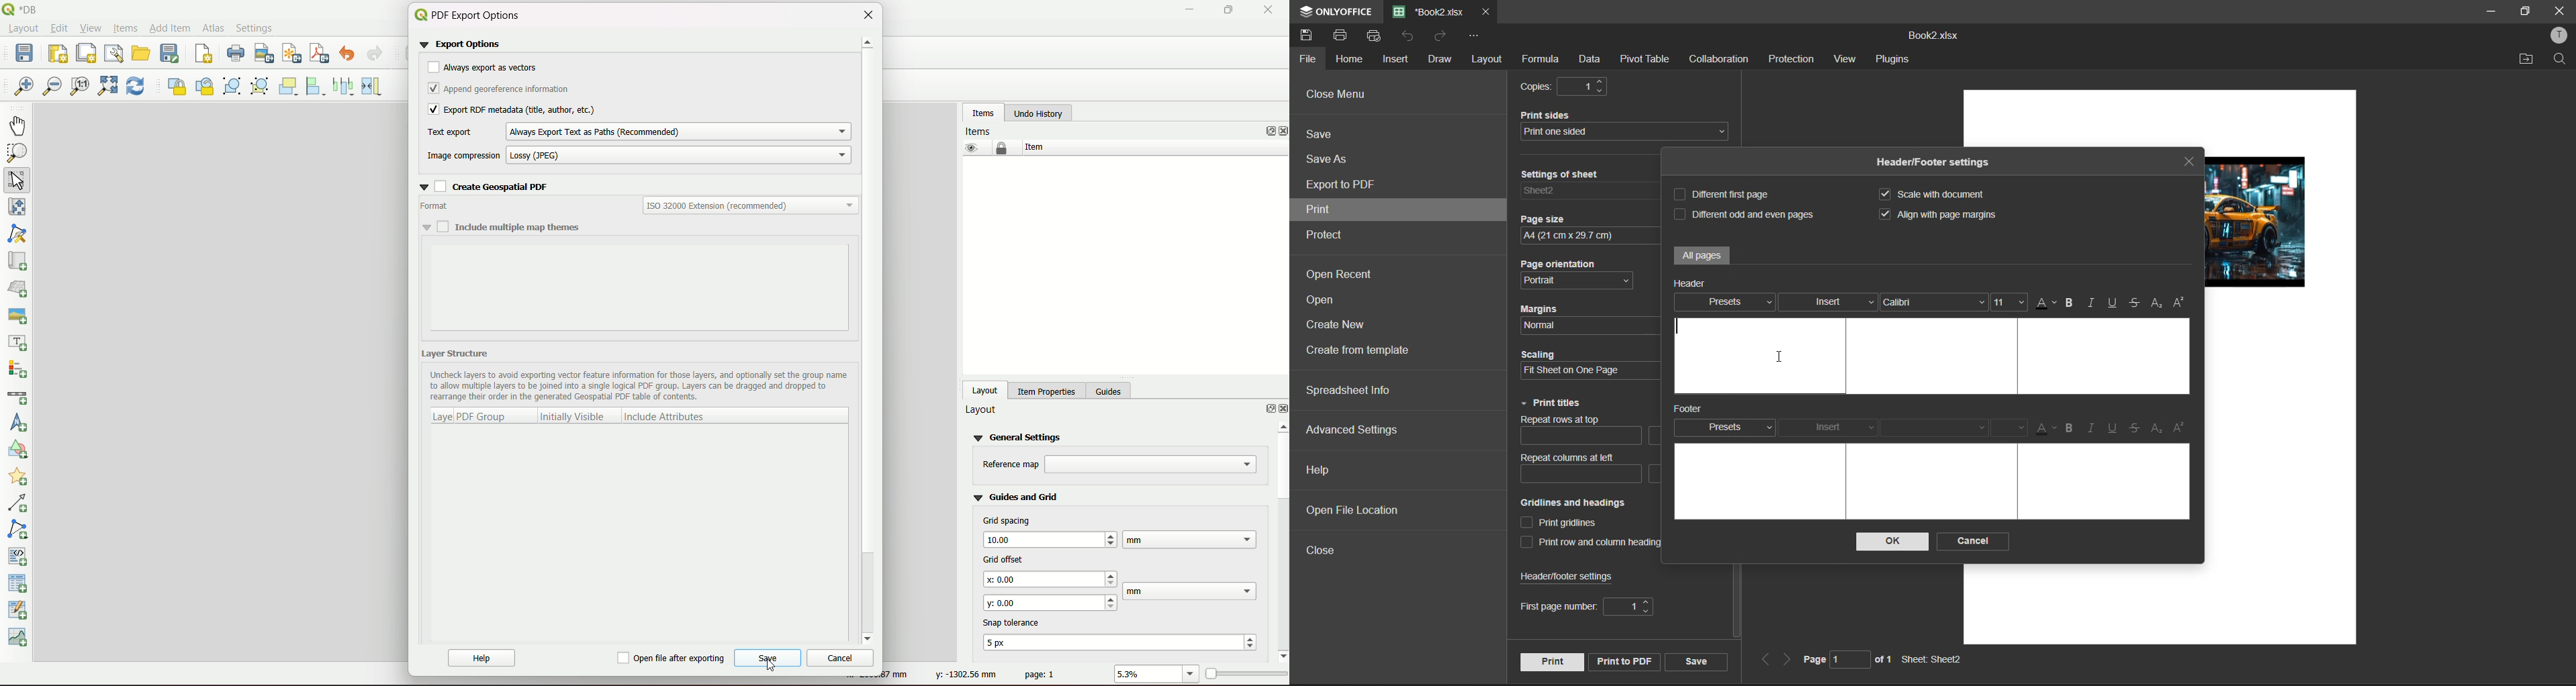  Describe the element at coordinates (1365, 351) in the screenshot. I see `create from template` at that location.